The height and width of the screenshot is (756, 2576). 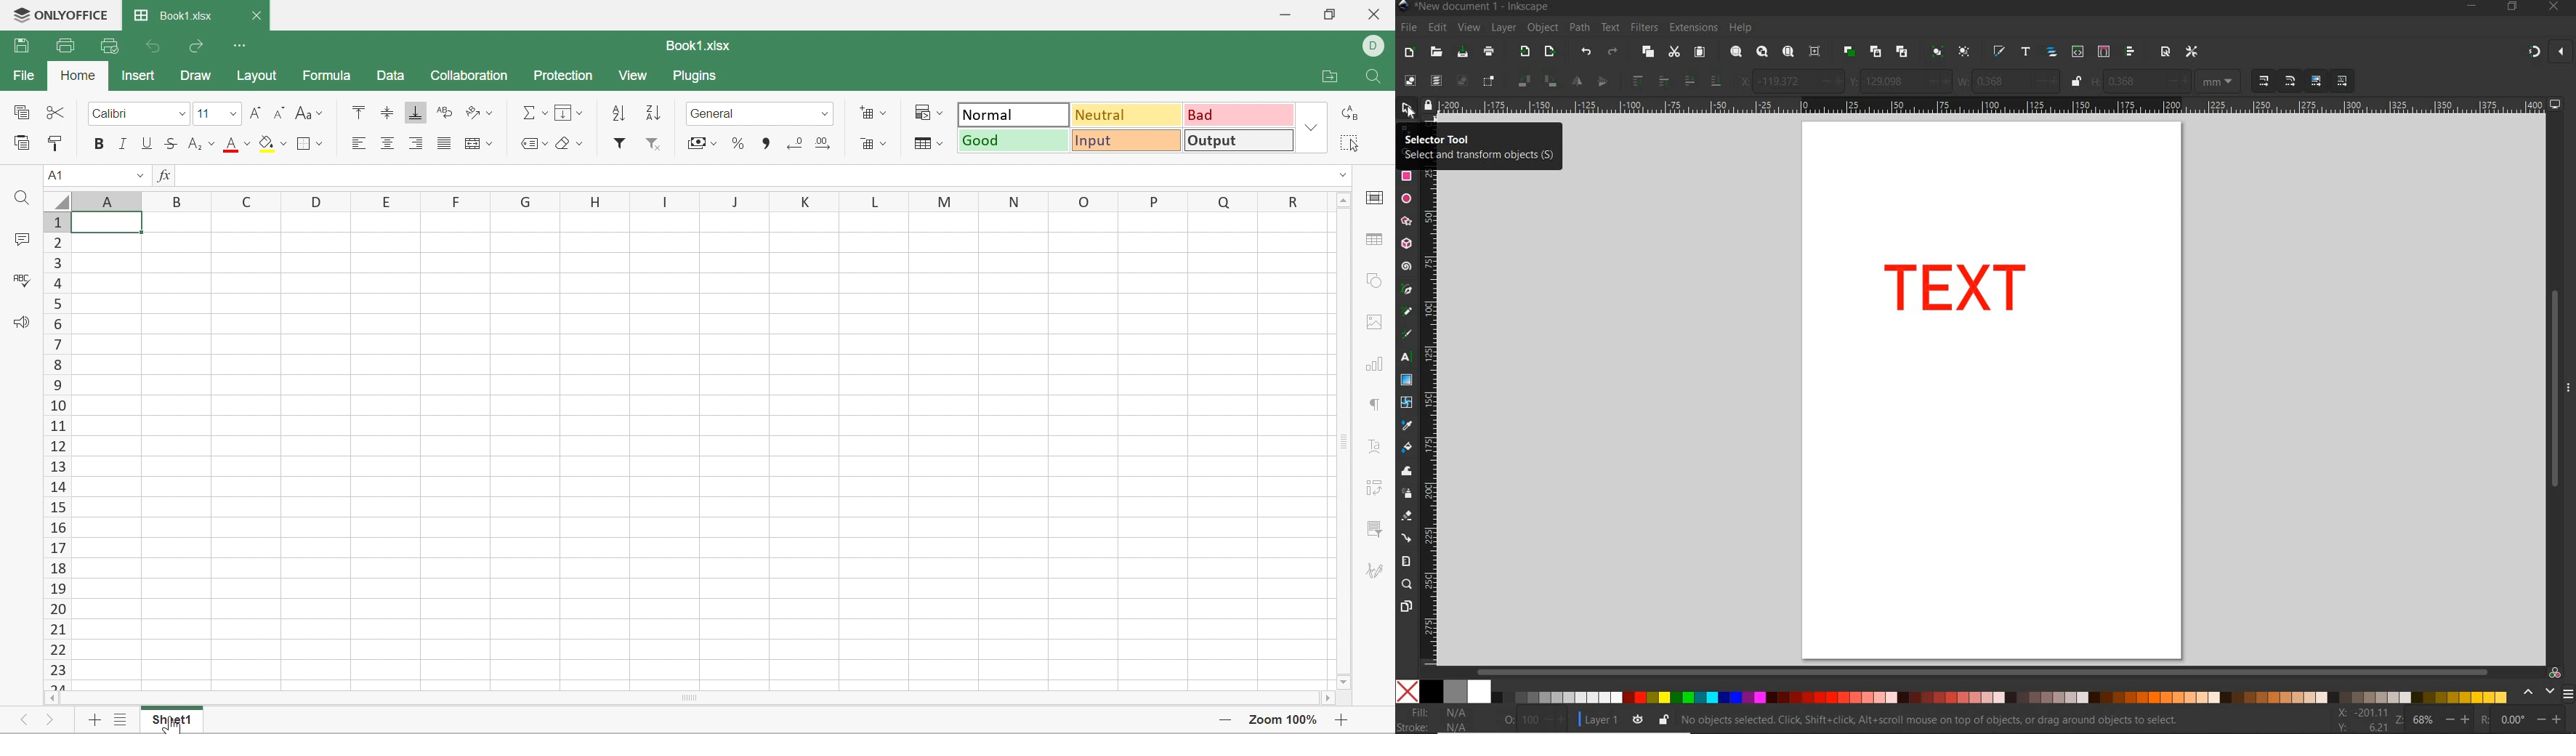 I want to click on MEASURE TOOL, so click(x=1405, y=561).